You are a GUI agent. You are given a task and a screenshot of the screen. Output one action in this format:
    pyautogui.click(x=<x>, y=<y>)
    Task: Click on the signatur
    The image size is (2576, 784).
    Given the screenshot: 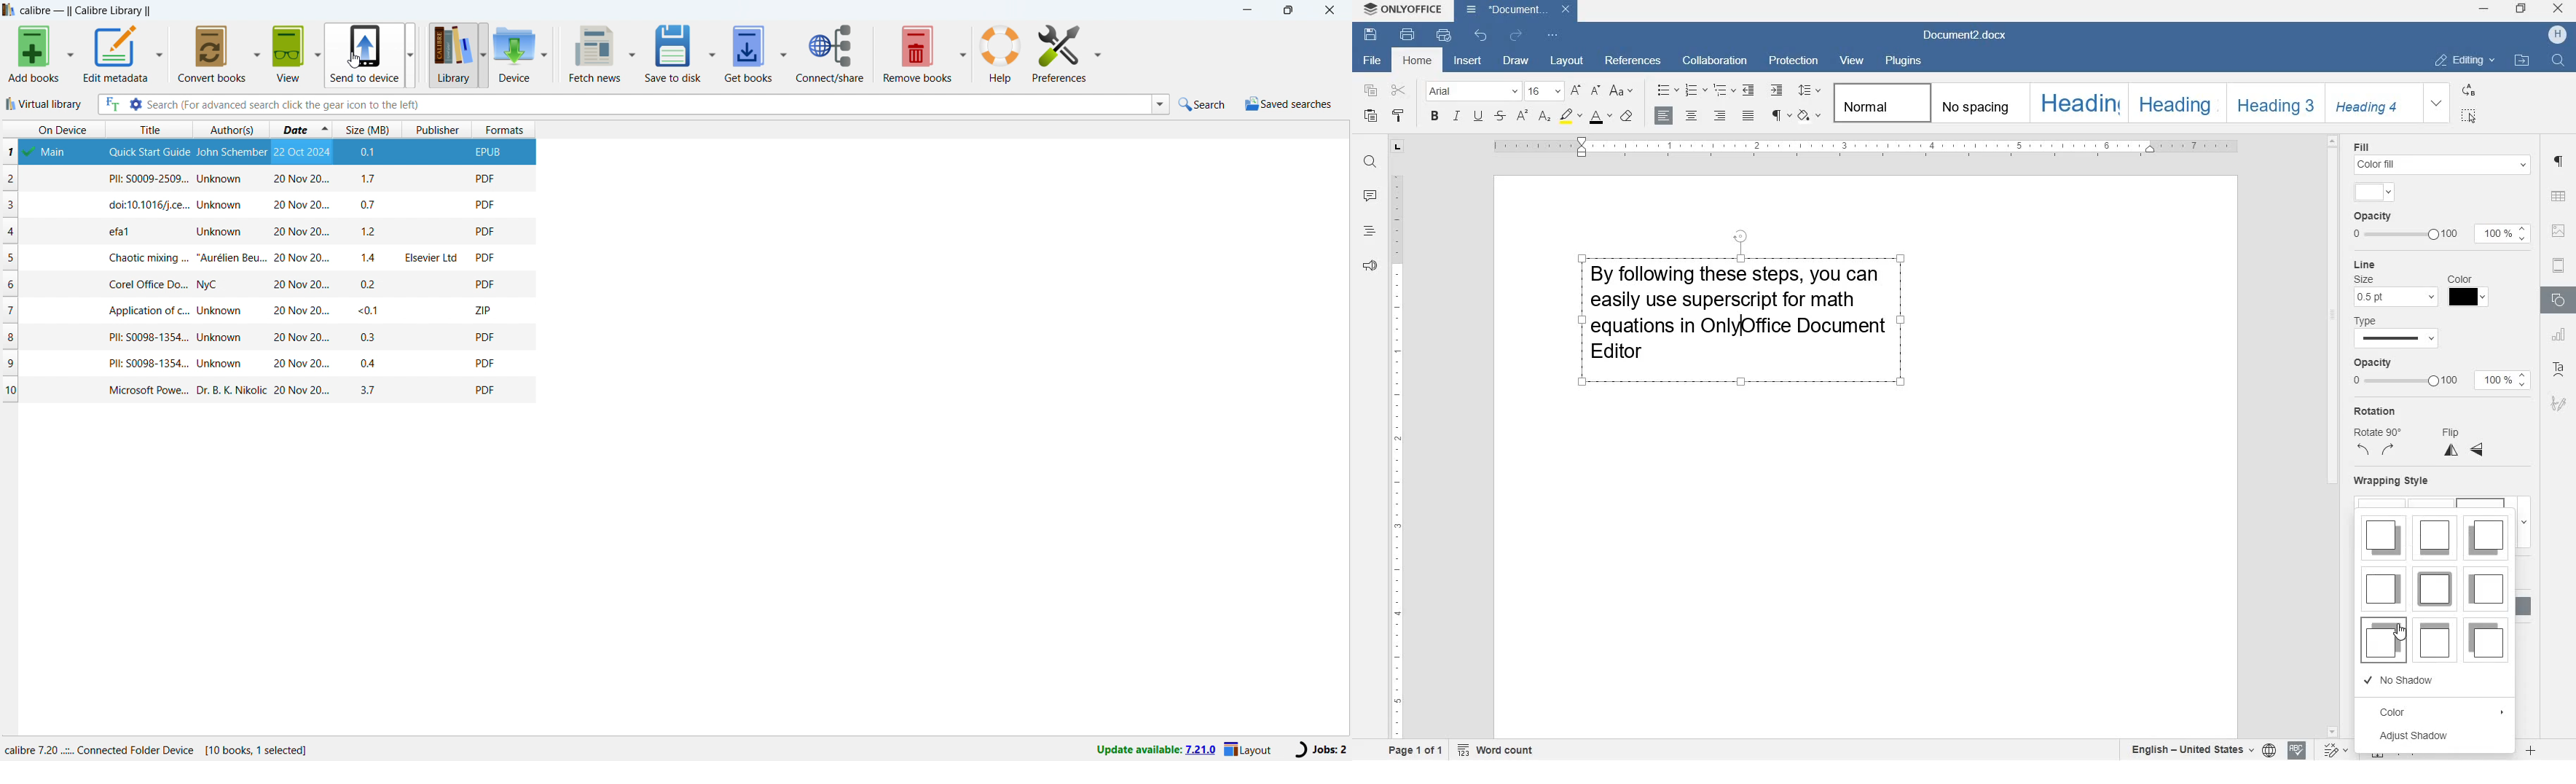 What is the action you would take?
    pyautogui.click(x=2559, y=405)
    